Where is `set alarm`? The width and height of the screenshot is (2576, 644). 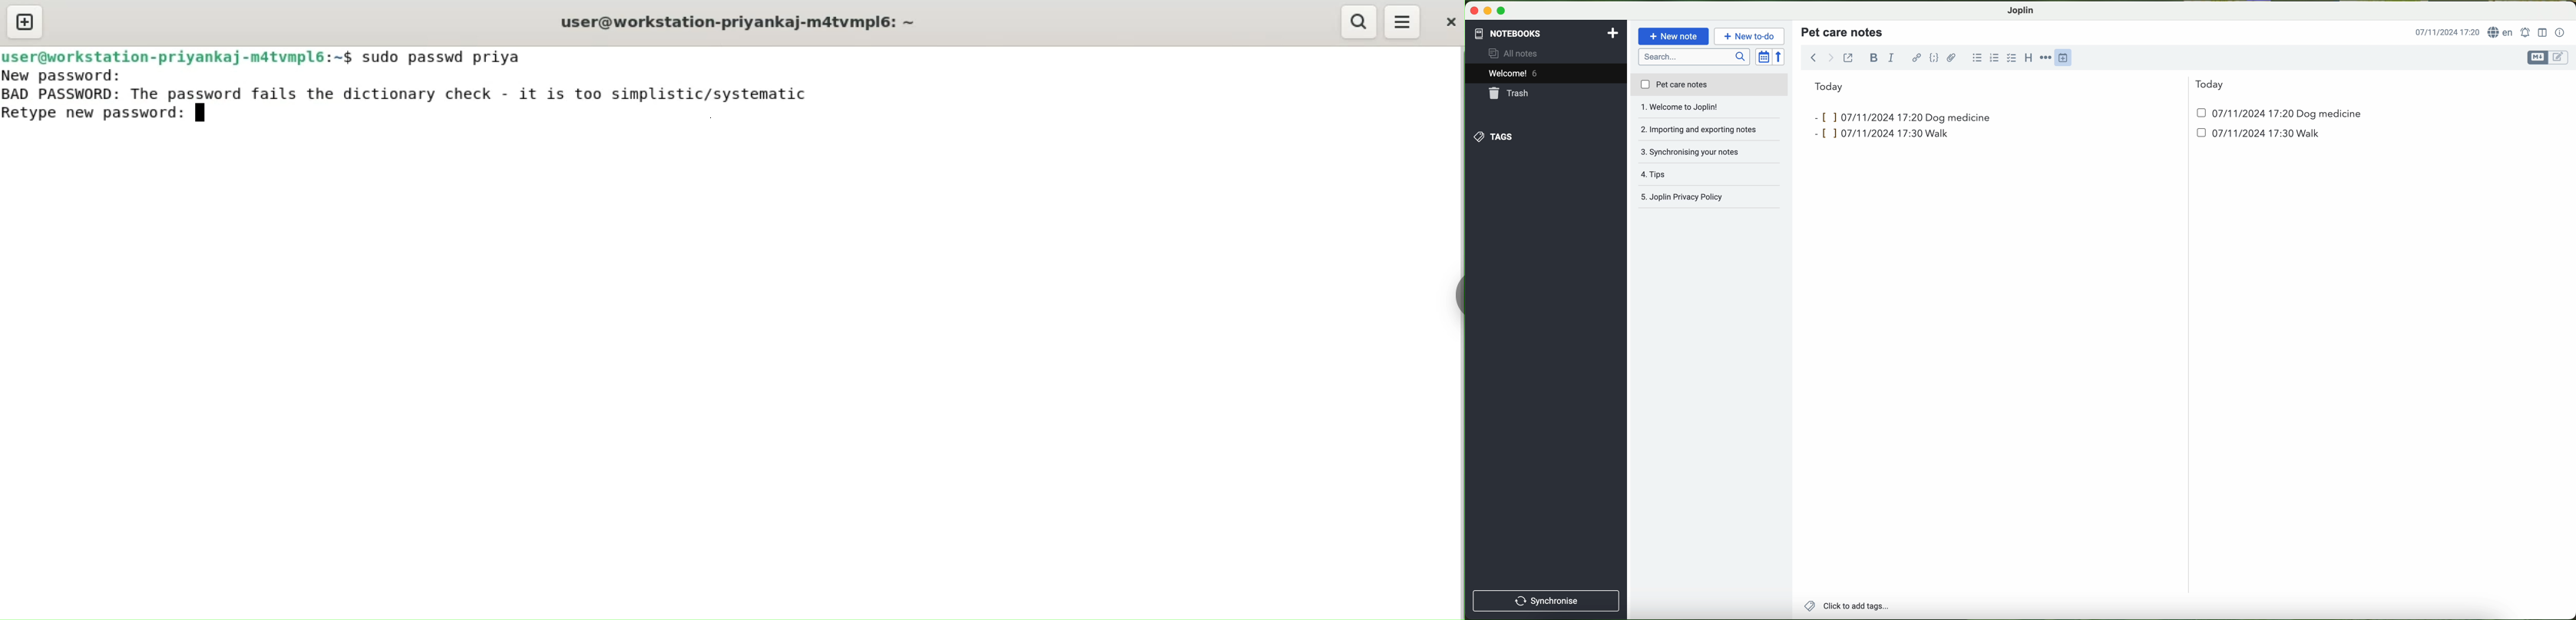 set alarm is located at coordinates (2527, 32).